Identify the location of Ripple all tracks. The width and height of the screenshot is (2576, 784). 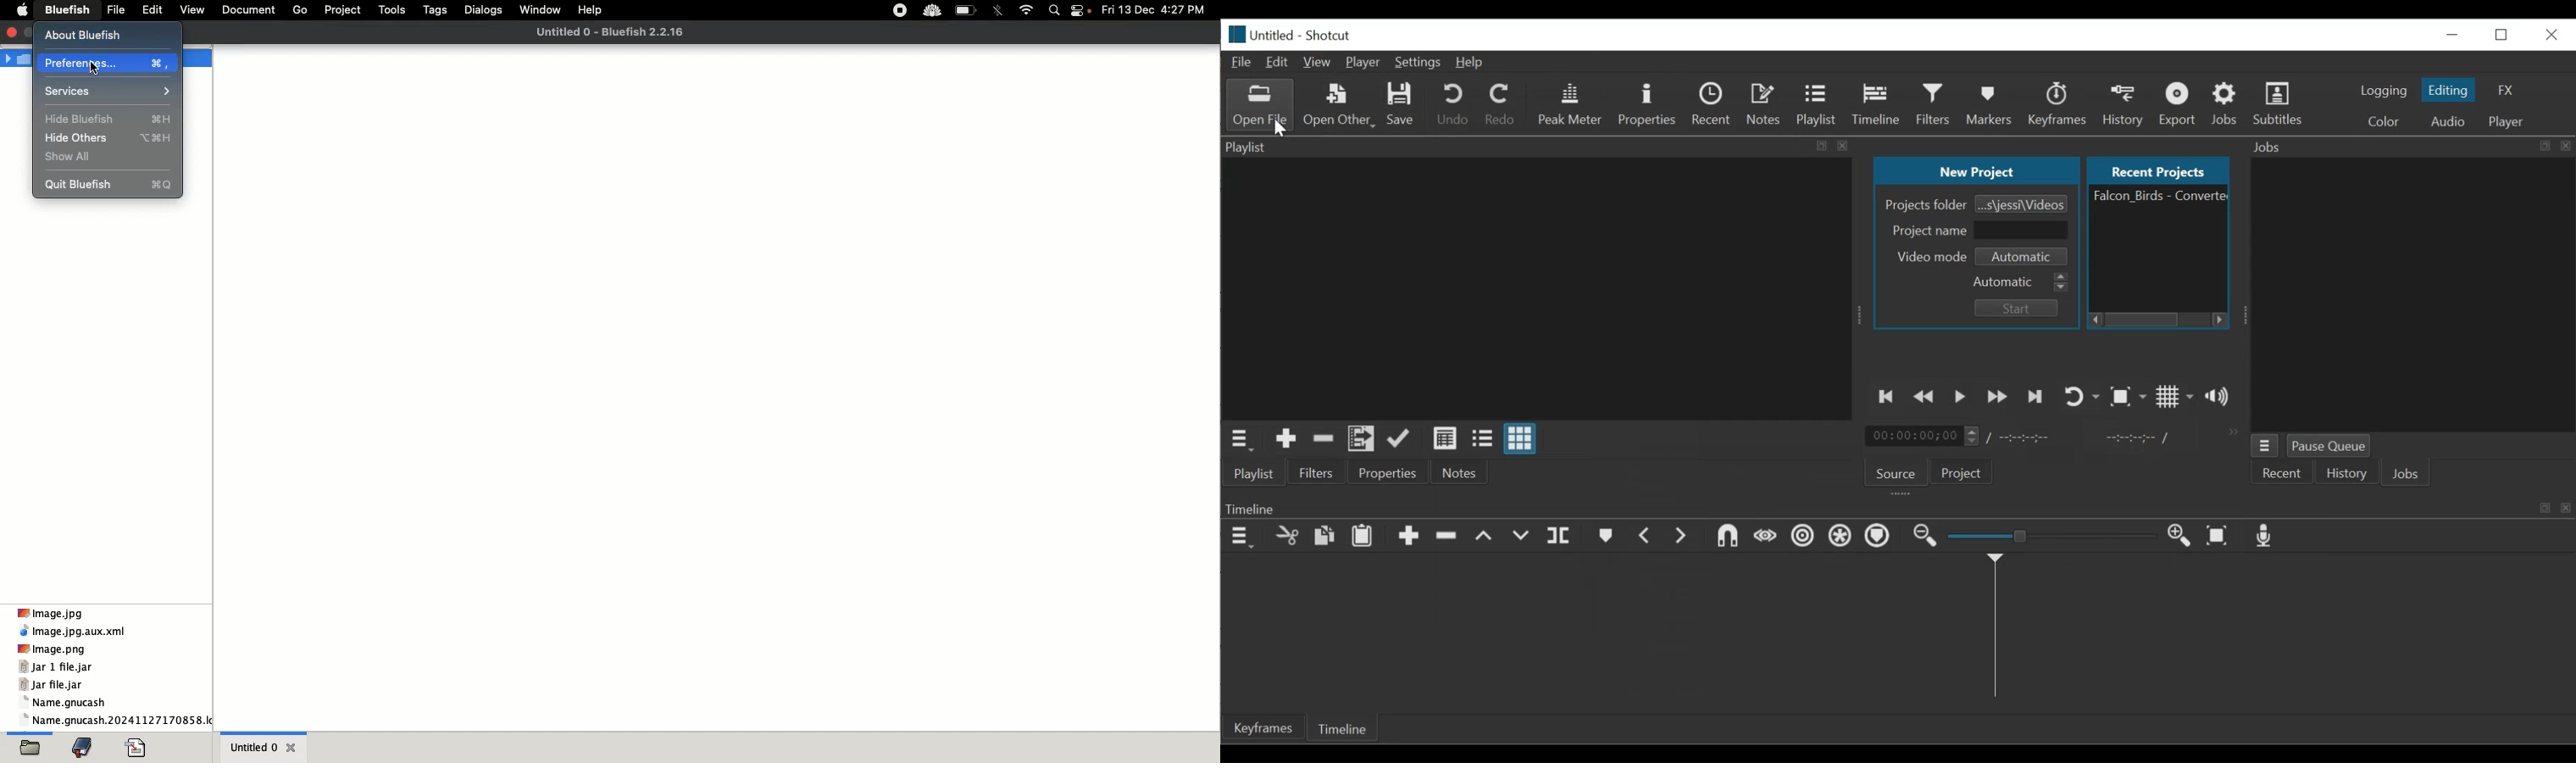
(1841, 538).